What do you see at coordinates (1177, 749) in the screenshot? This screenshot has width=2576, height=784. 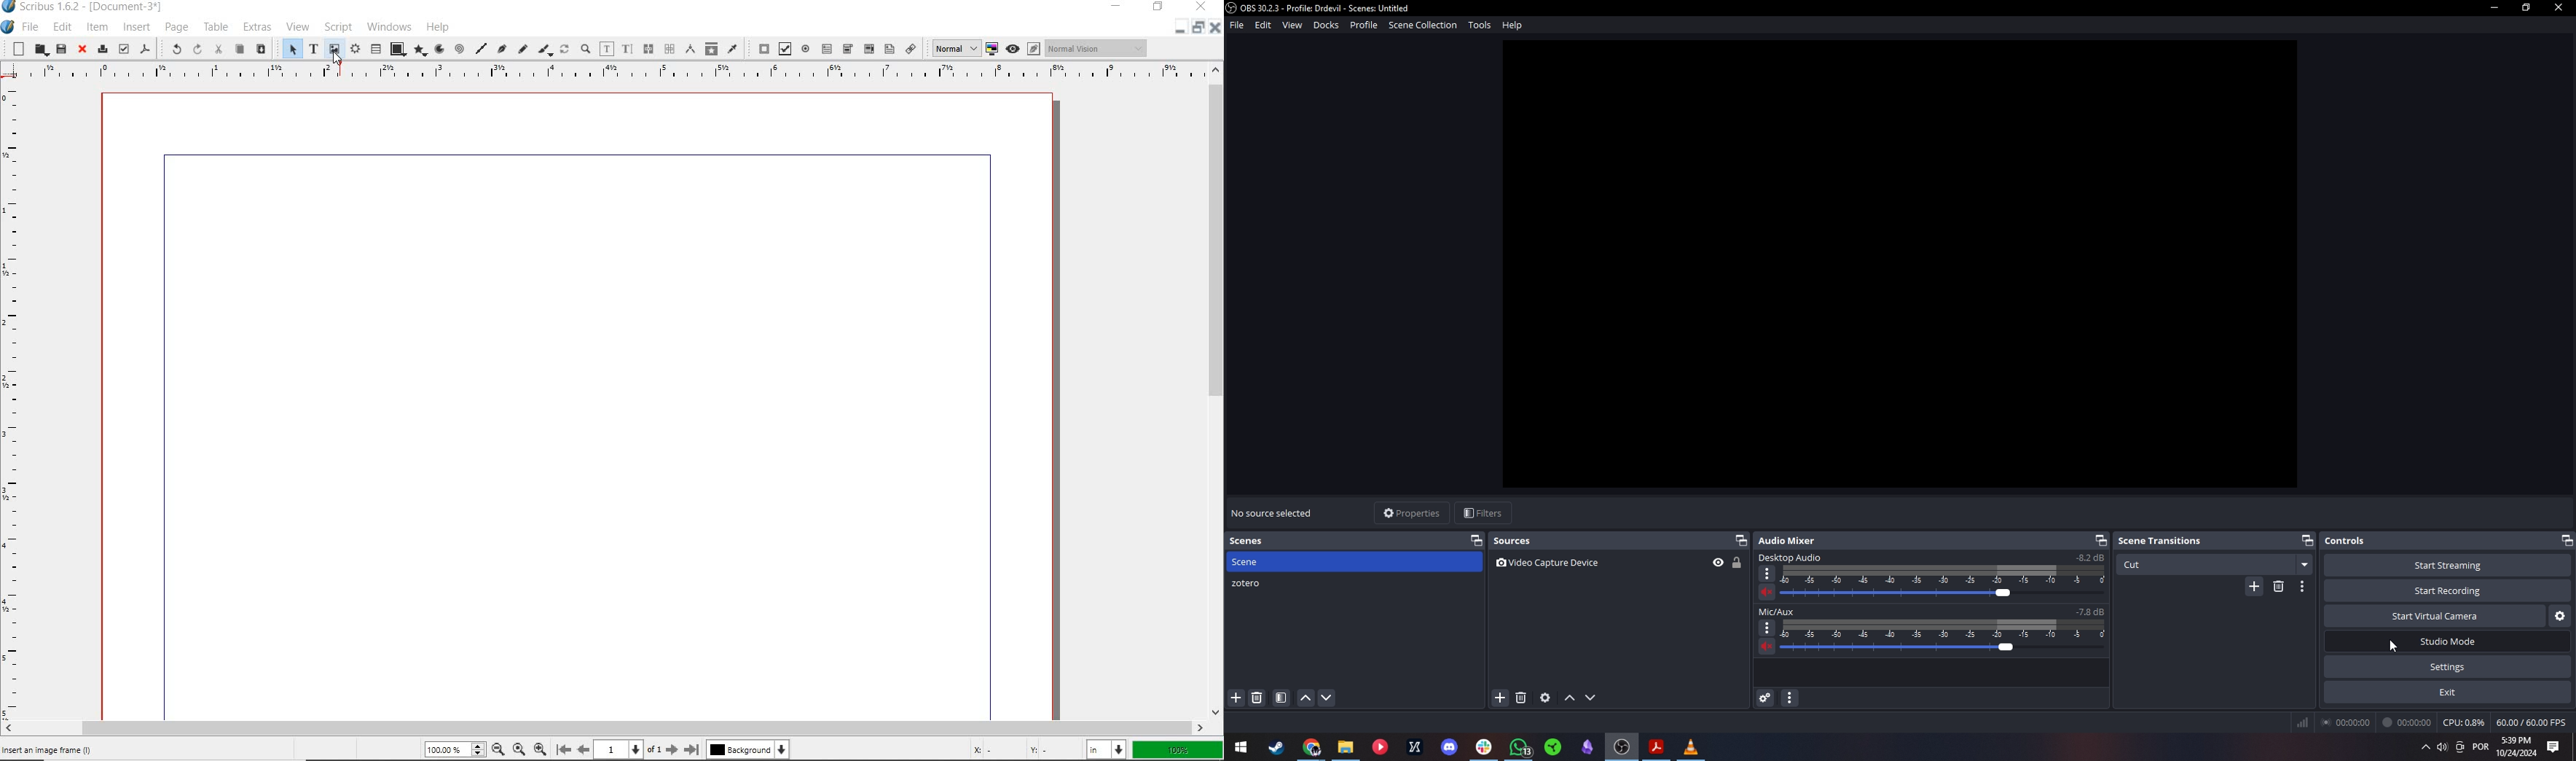 I see `zoom factor` at bounding box center [1177, 749].